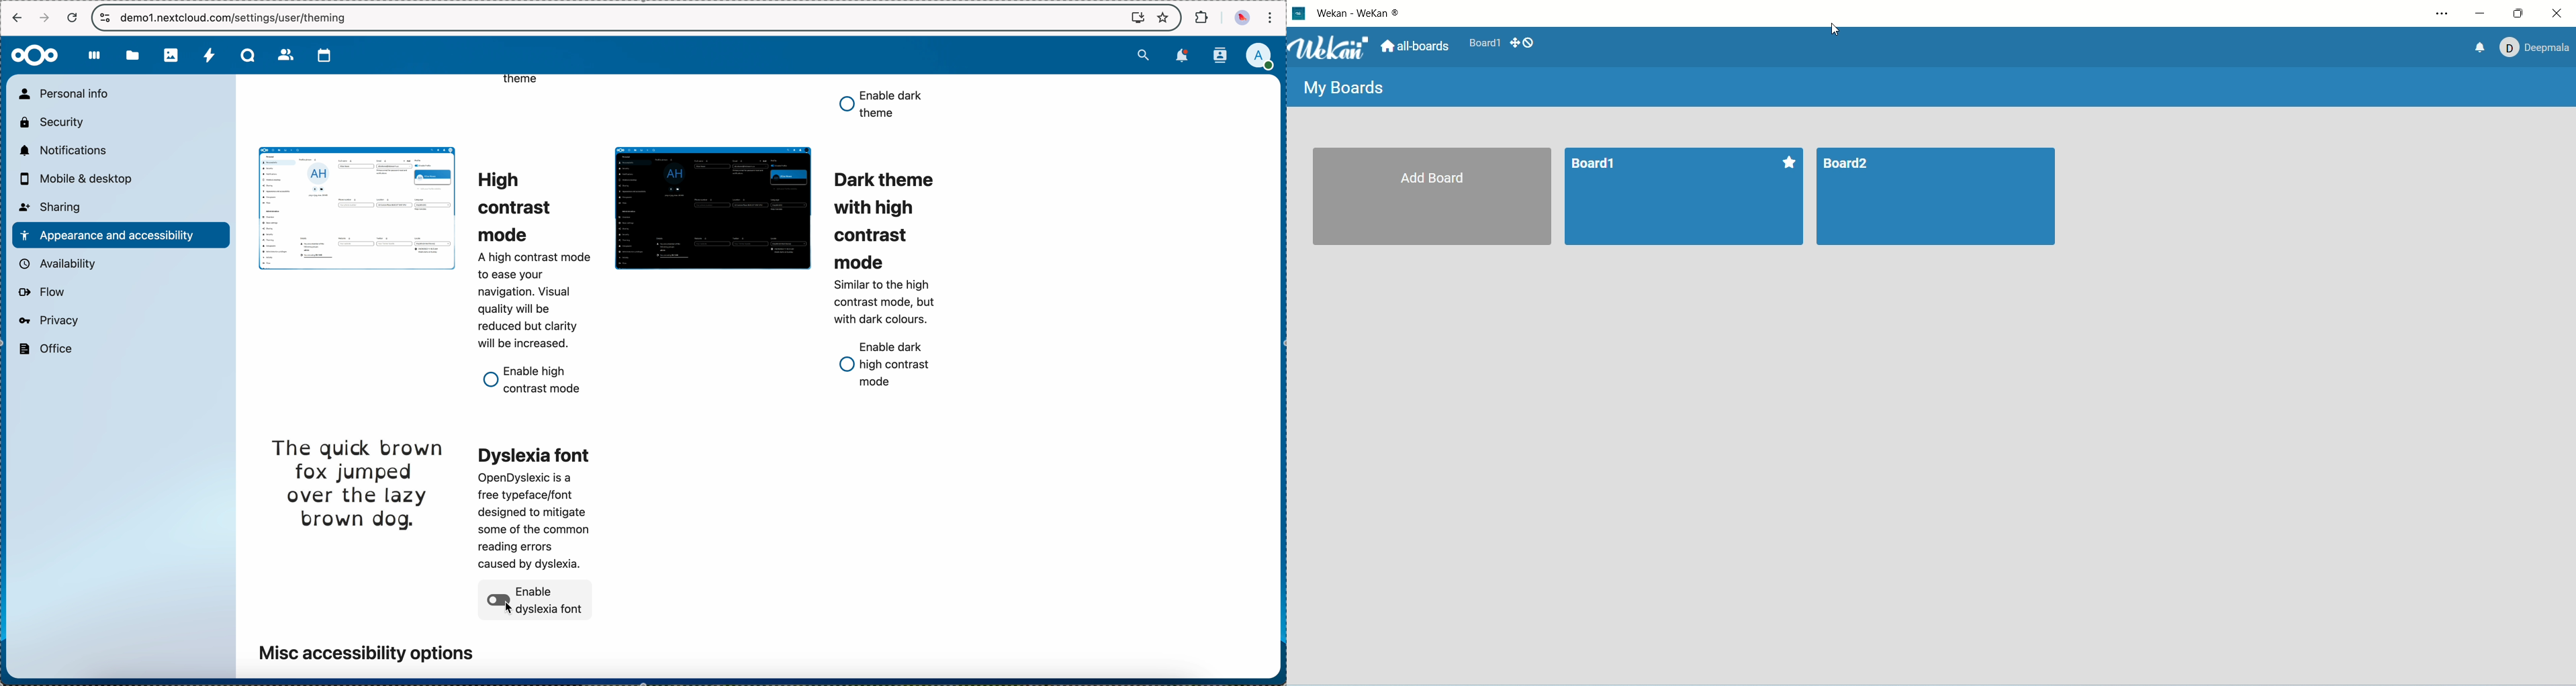 The image size is (2576, 700). What do you see at coordinates (2442, 14) in the screenshot?
I see `settings and more` at bounding box center [2442, 14].